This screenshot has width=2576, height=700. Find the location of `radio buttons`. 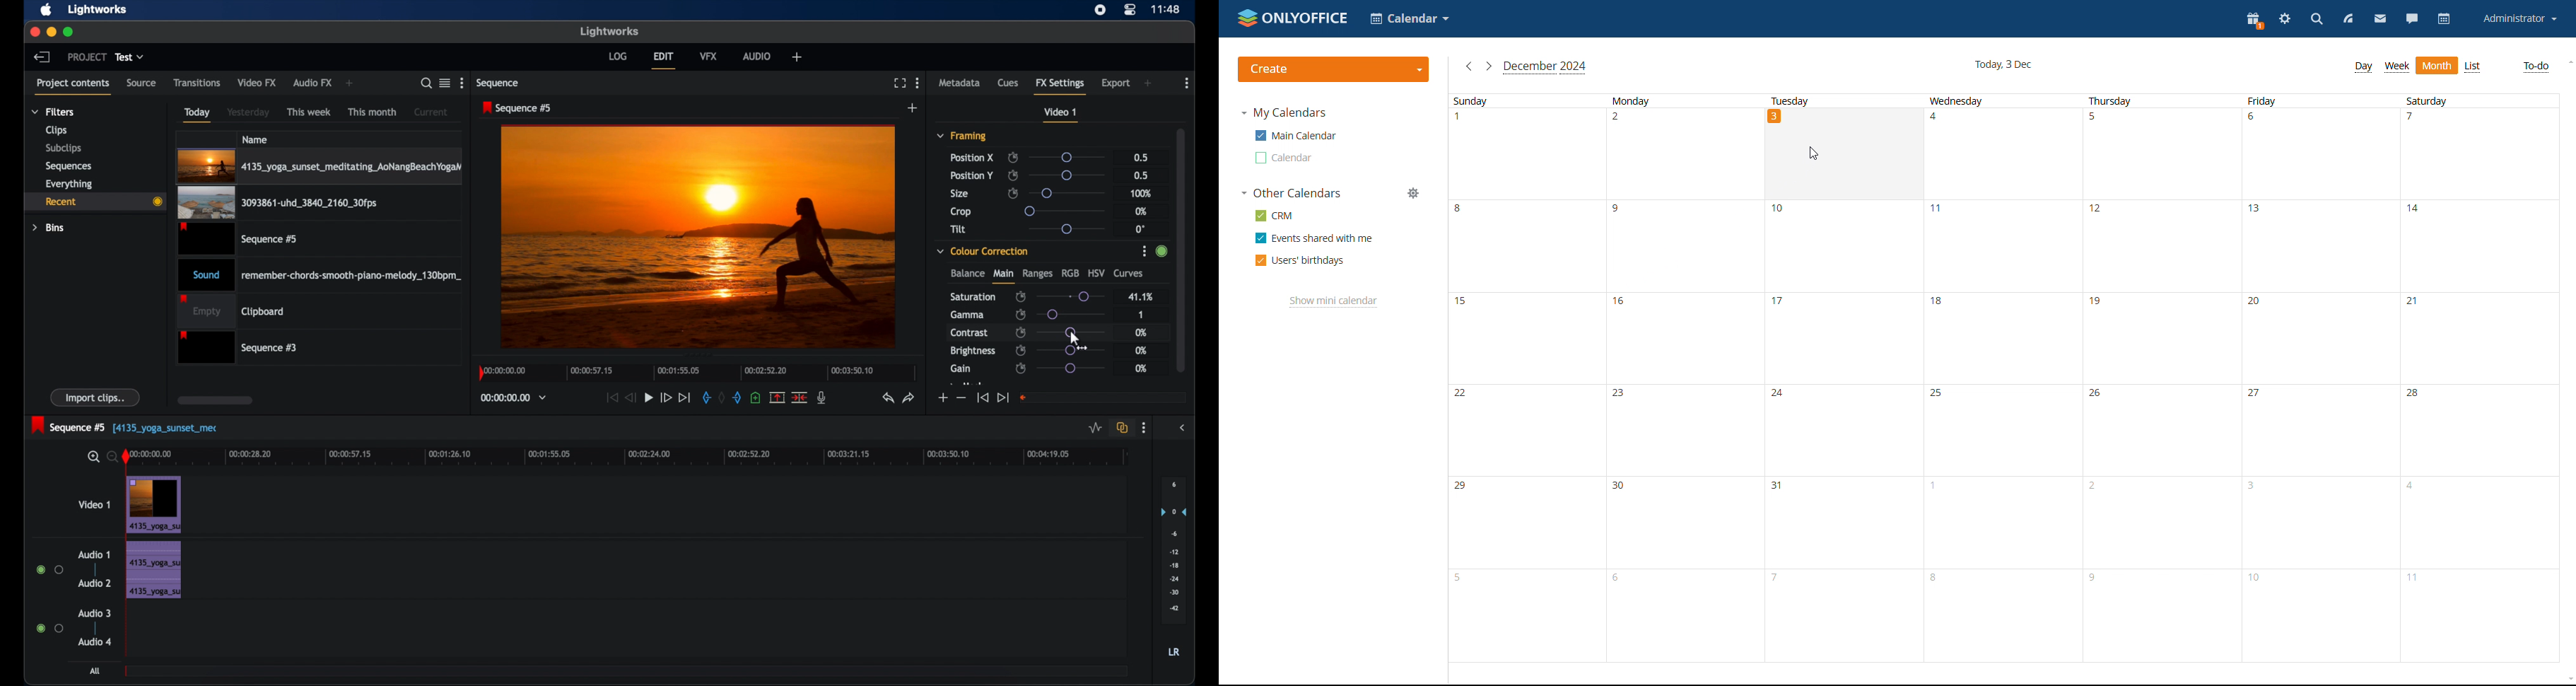

radio buttons is located at coordinates (50, 570).